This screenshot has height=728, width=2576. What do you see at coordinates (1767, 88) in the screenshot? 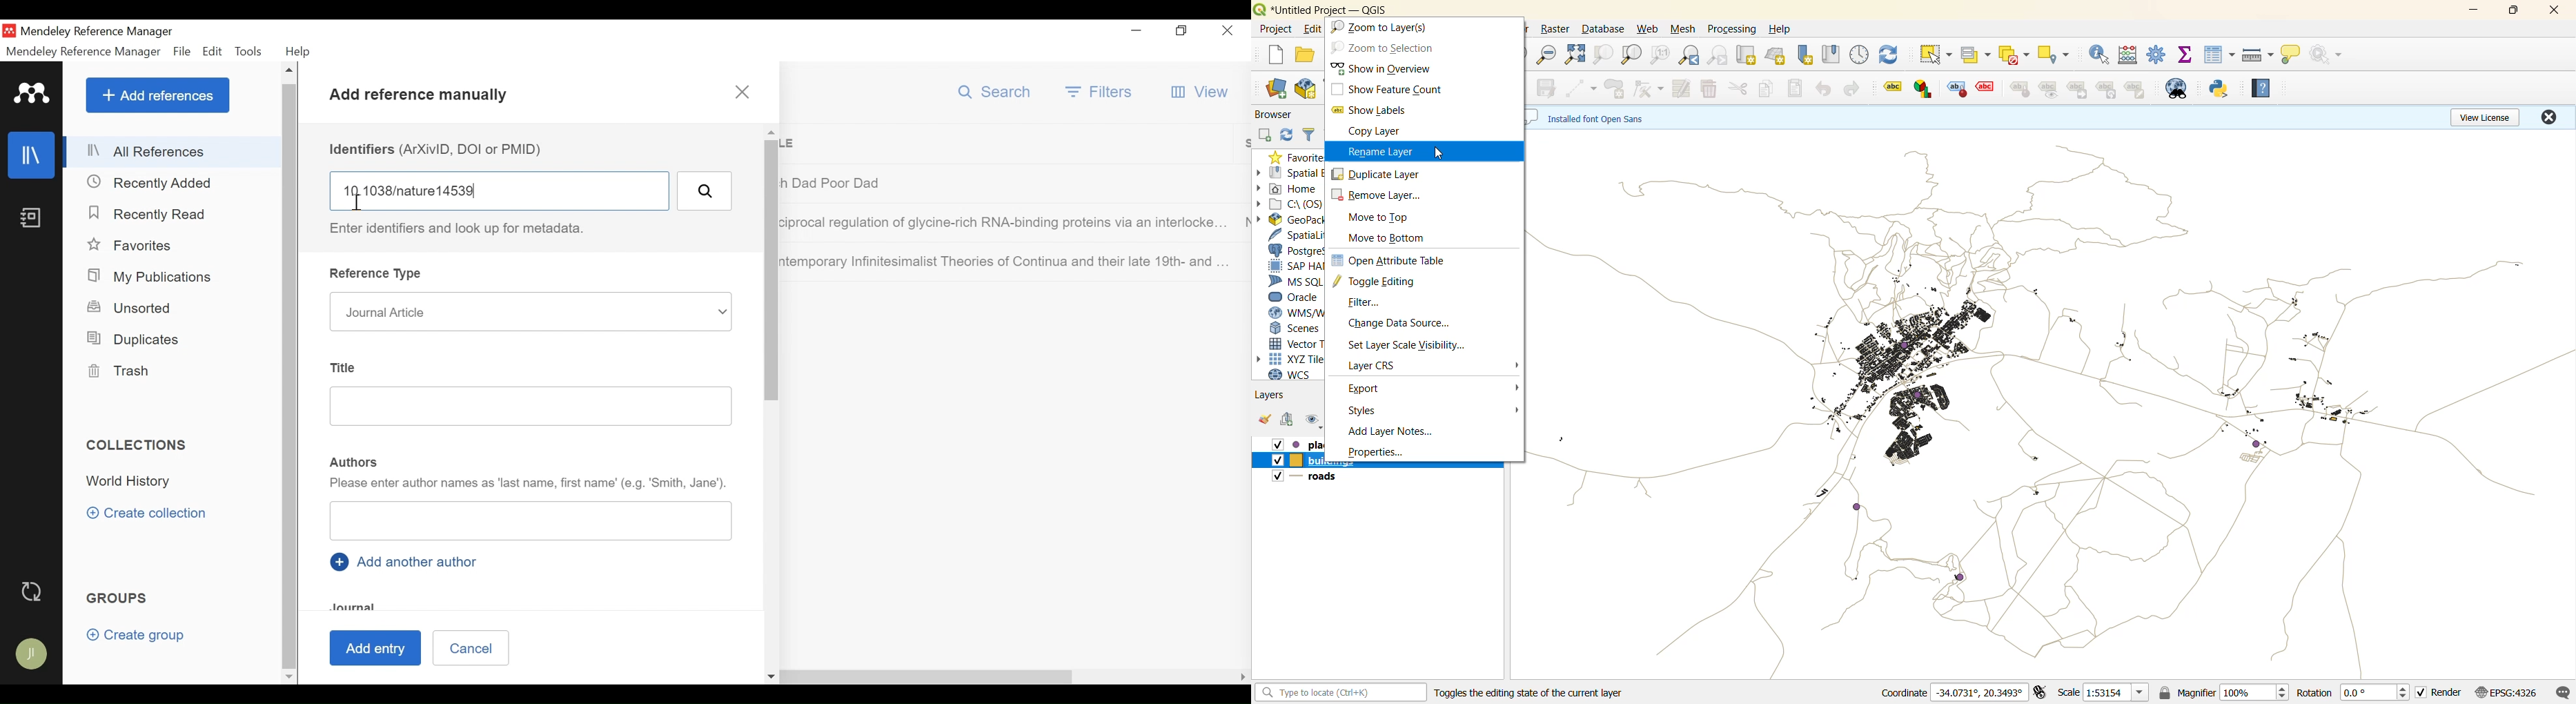
I see `copy` at bounding box center [1767, 88].